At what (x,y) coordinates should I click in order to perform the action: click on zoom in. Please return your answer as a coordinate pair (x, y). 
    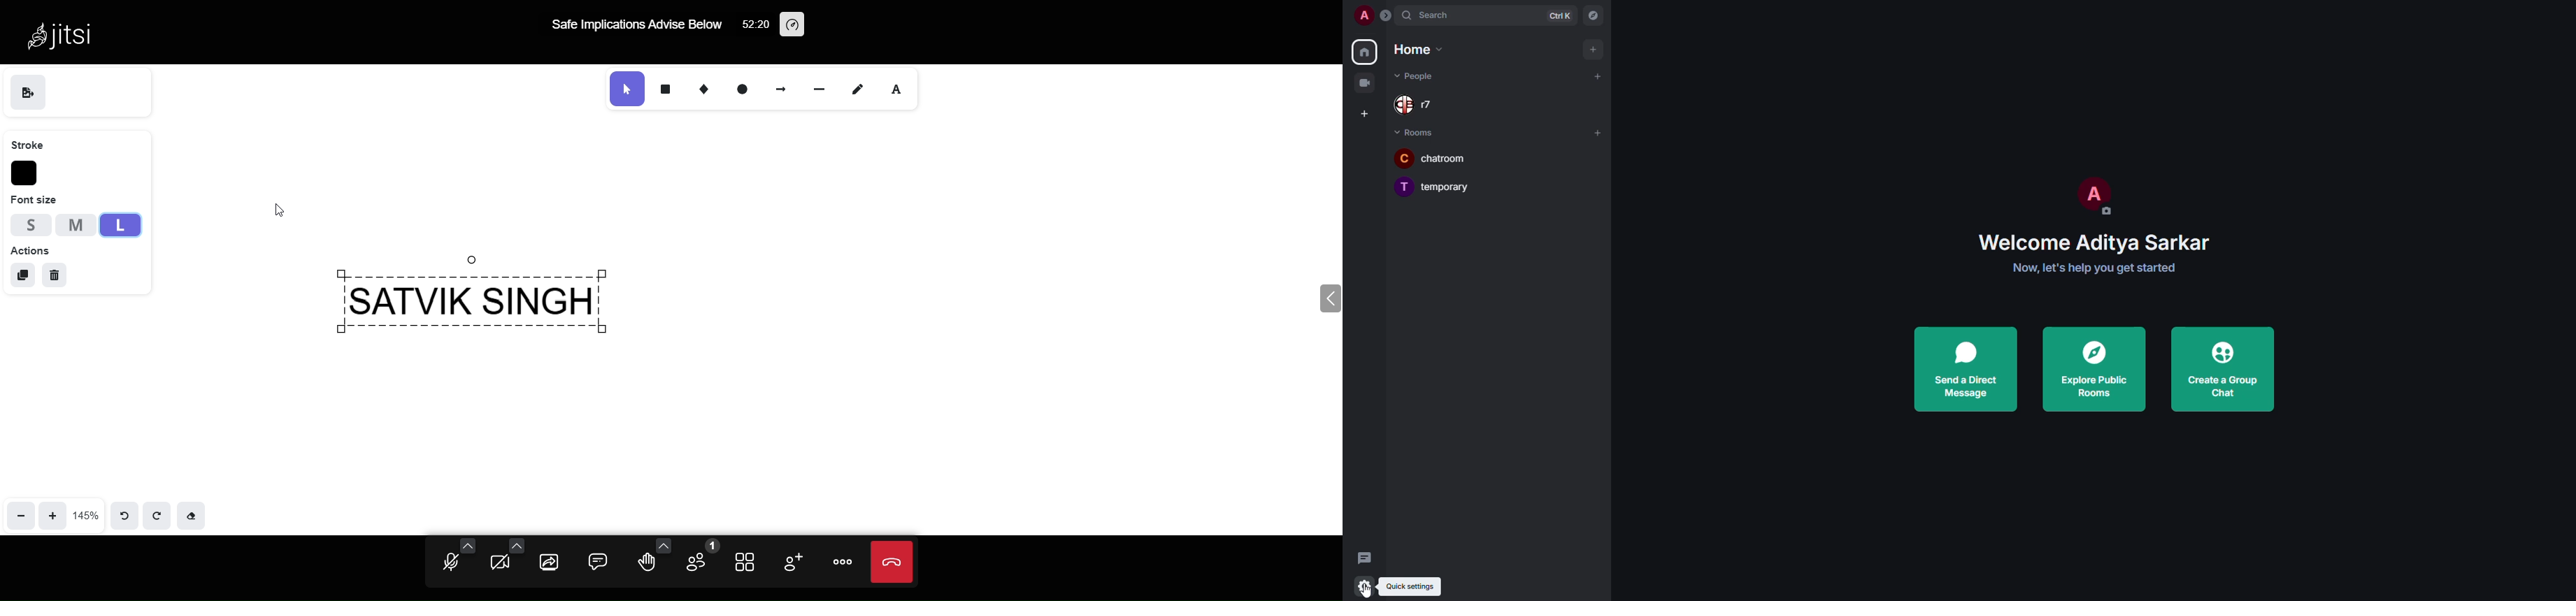
    Looking at the image, I should click on (54, 514).